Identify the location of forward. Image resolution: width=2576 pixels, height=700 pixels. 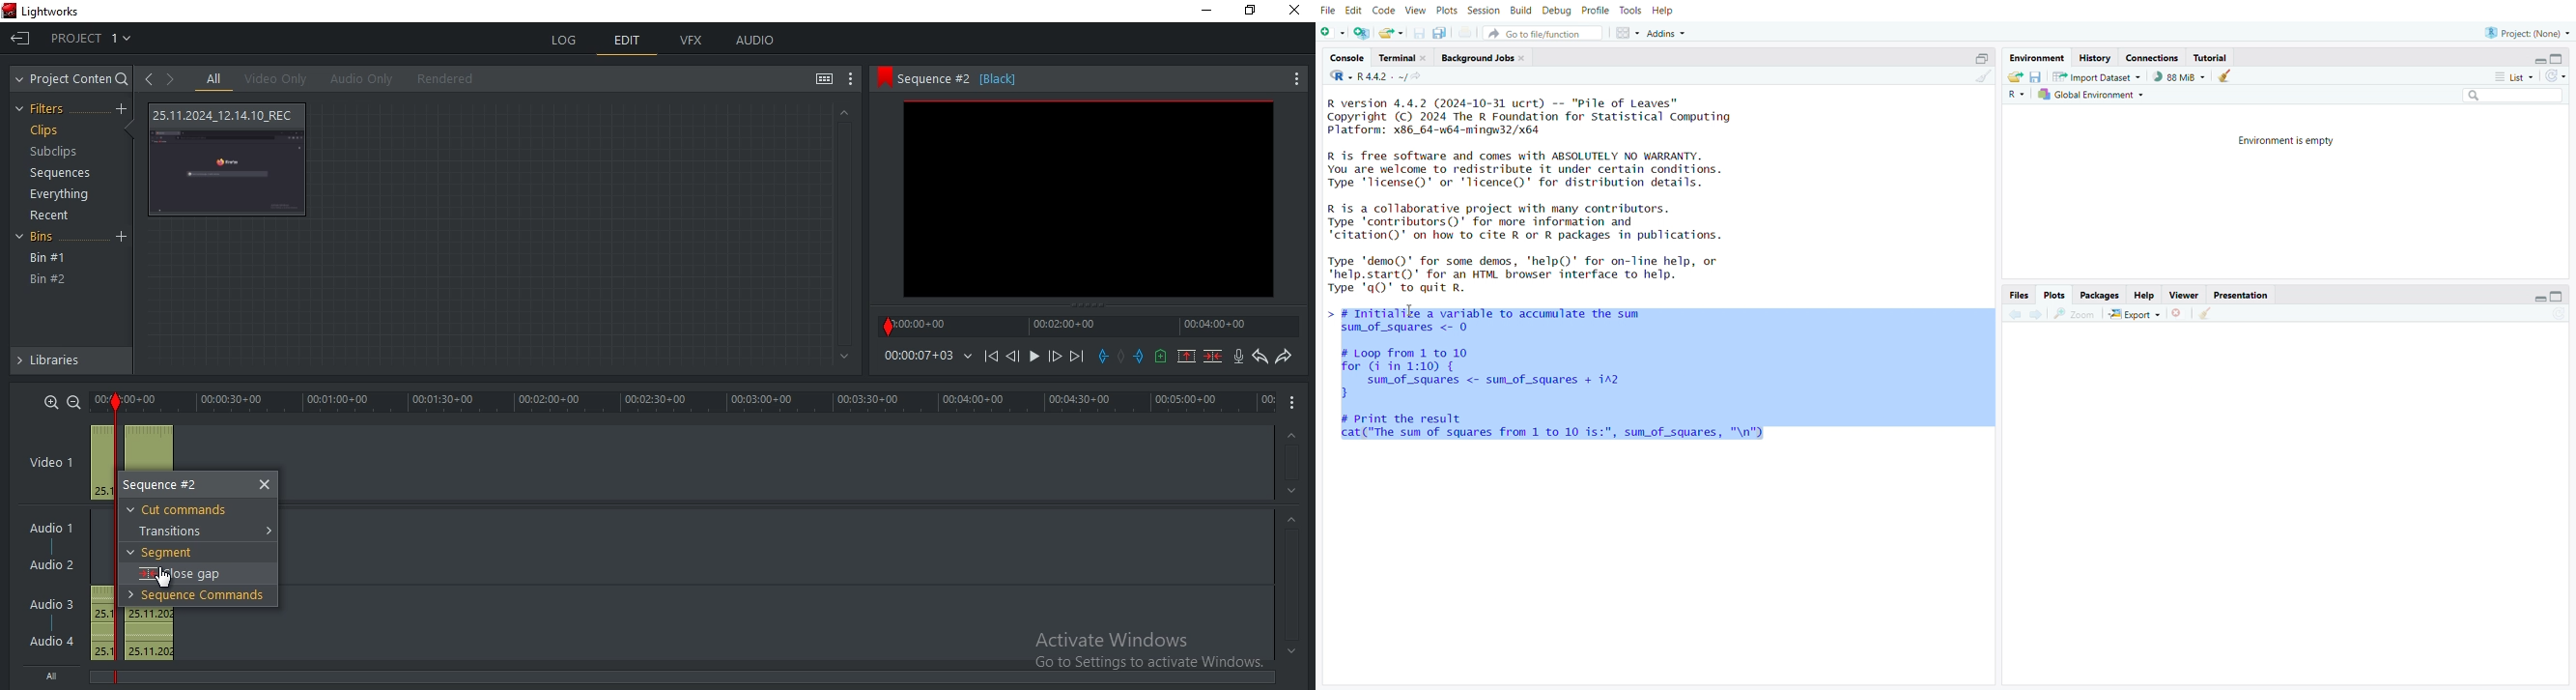
(2037, 315).